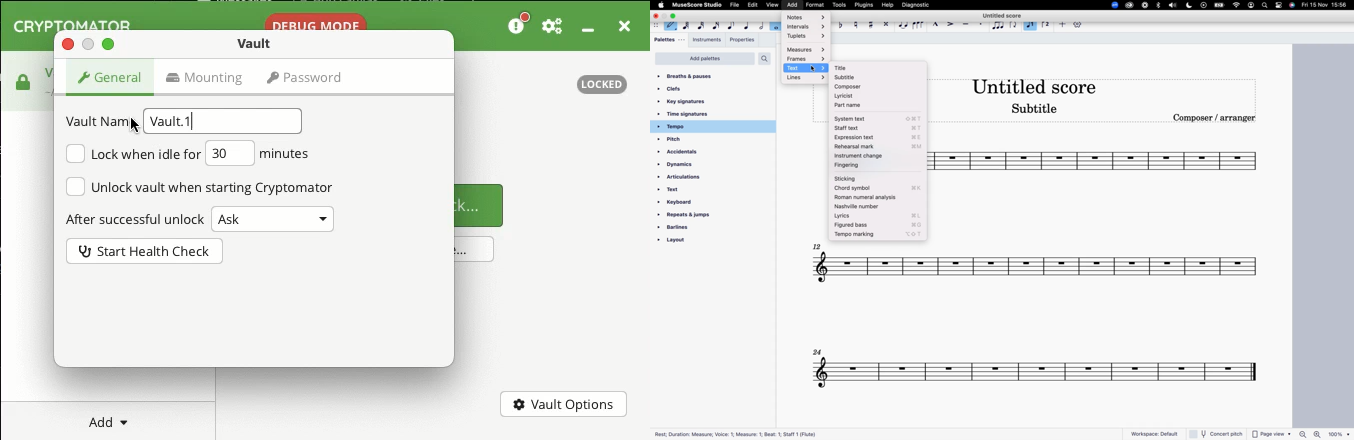  Describe the element at coordinates (878, 178) in the screenshot. I see `sticking` at that location.